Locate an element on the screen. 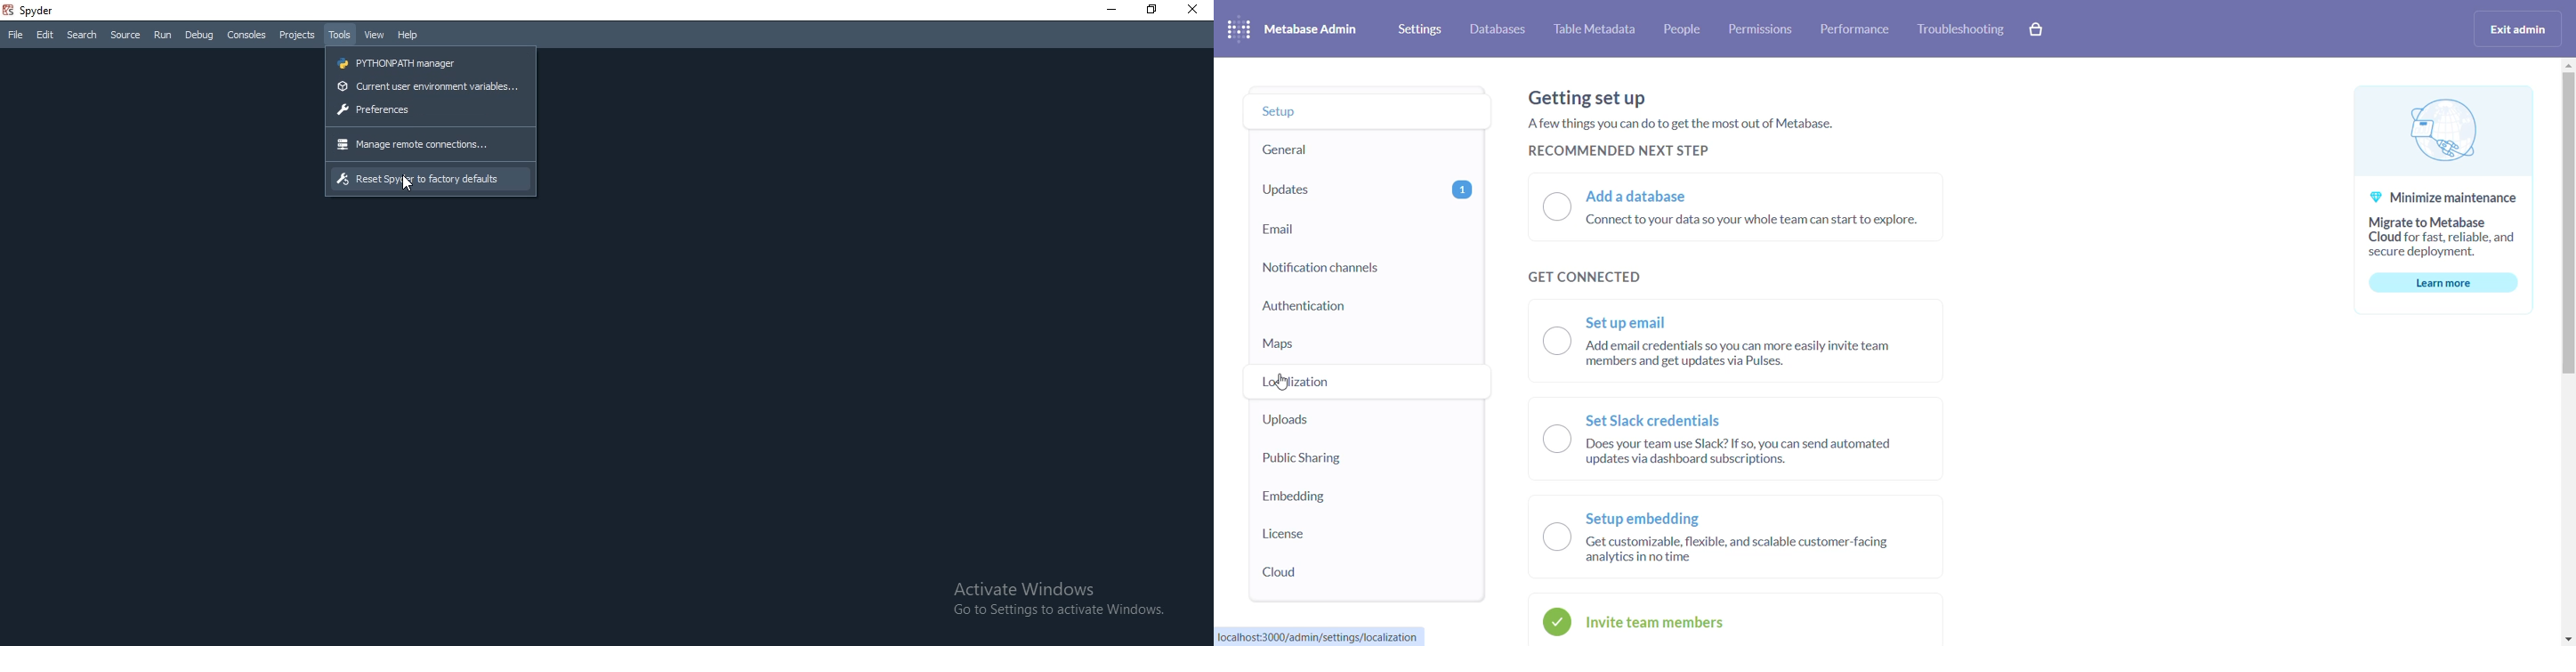  setup is located at coordinates (1342, 115).